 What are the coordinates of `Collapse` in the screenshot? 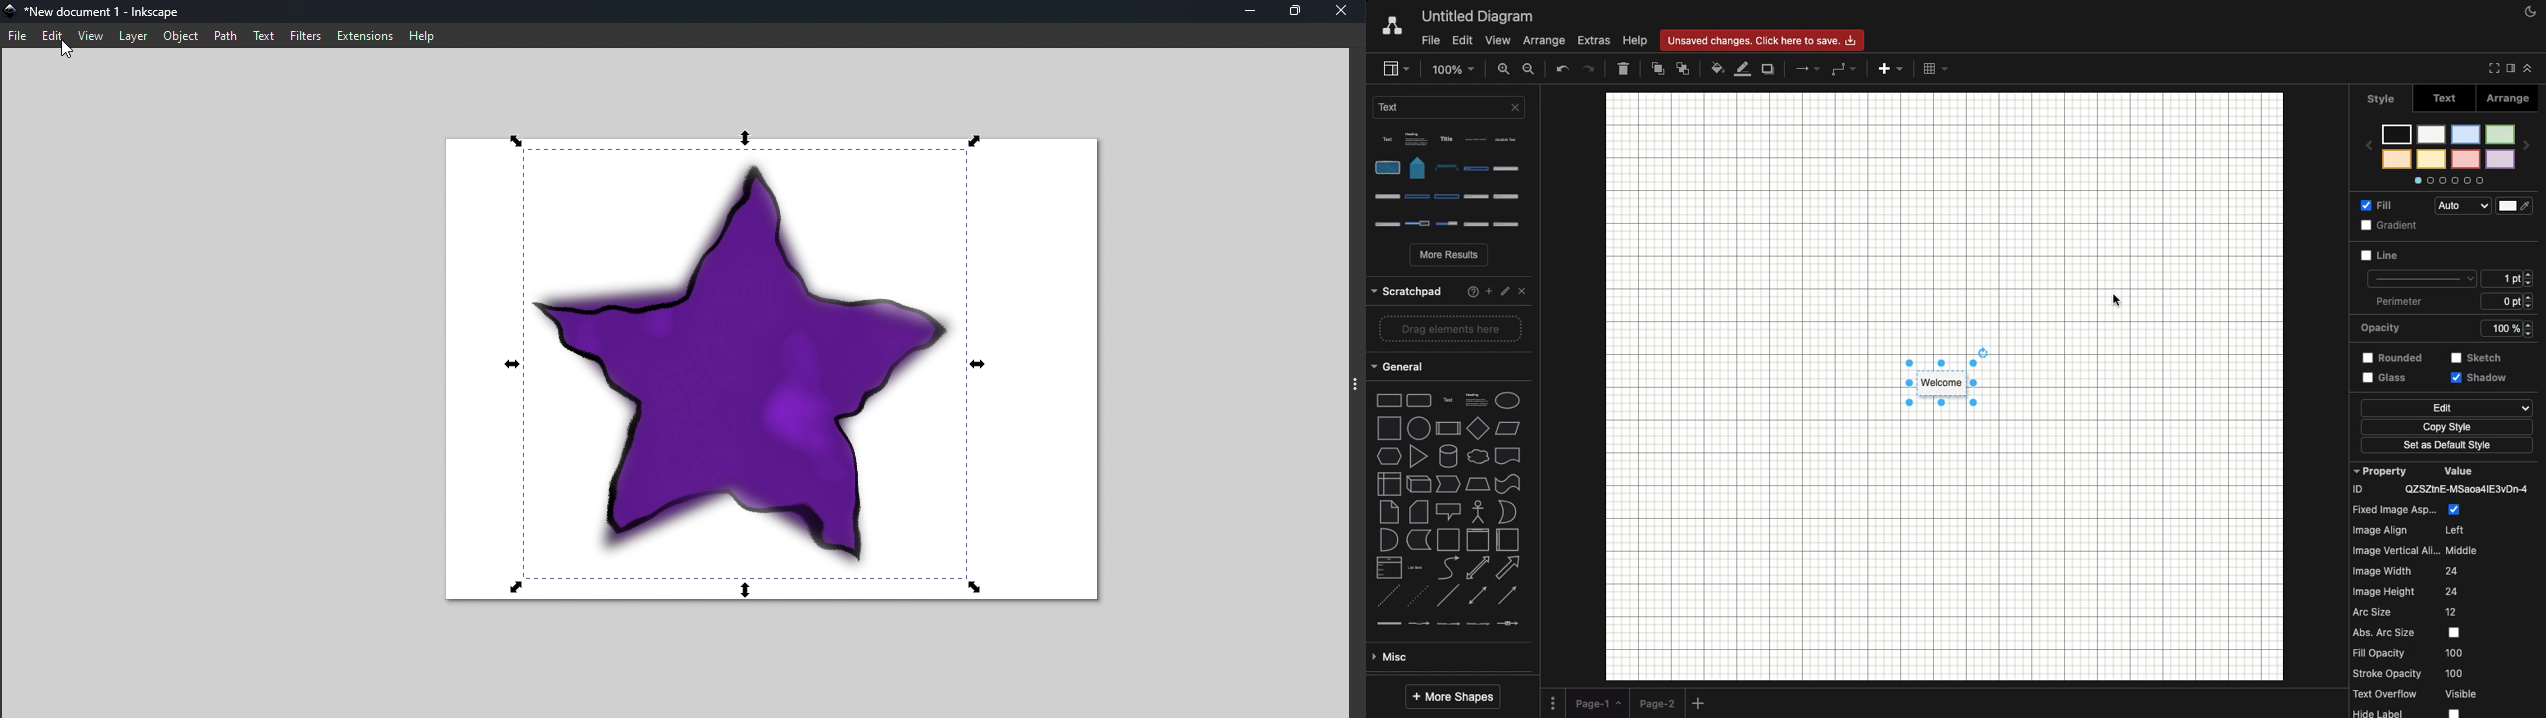 It's located at (2528, 68).